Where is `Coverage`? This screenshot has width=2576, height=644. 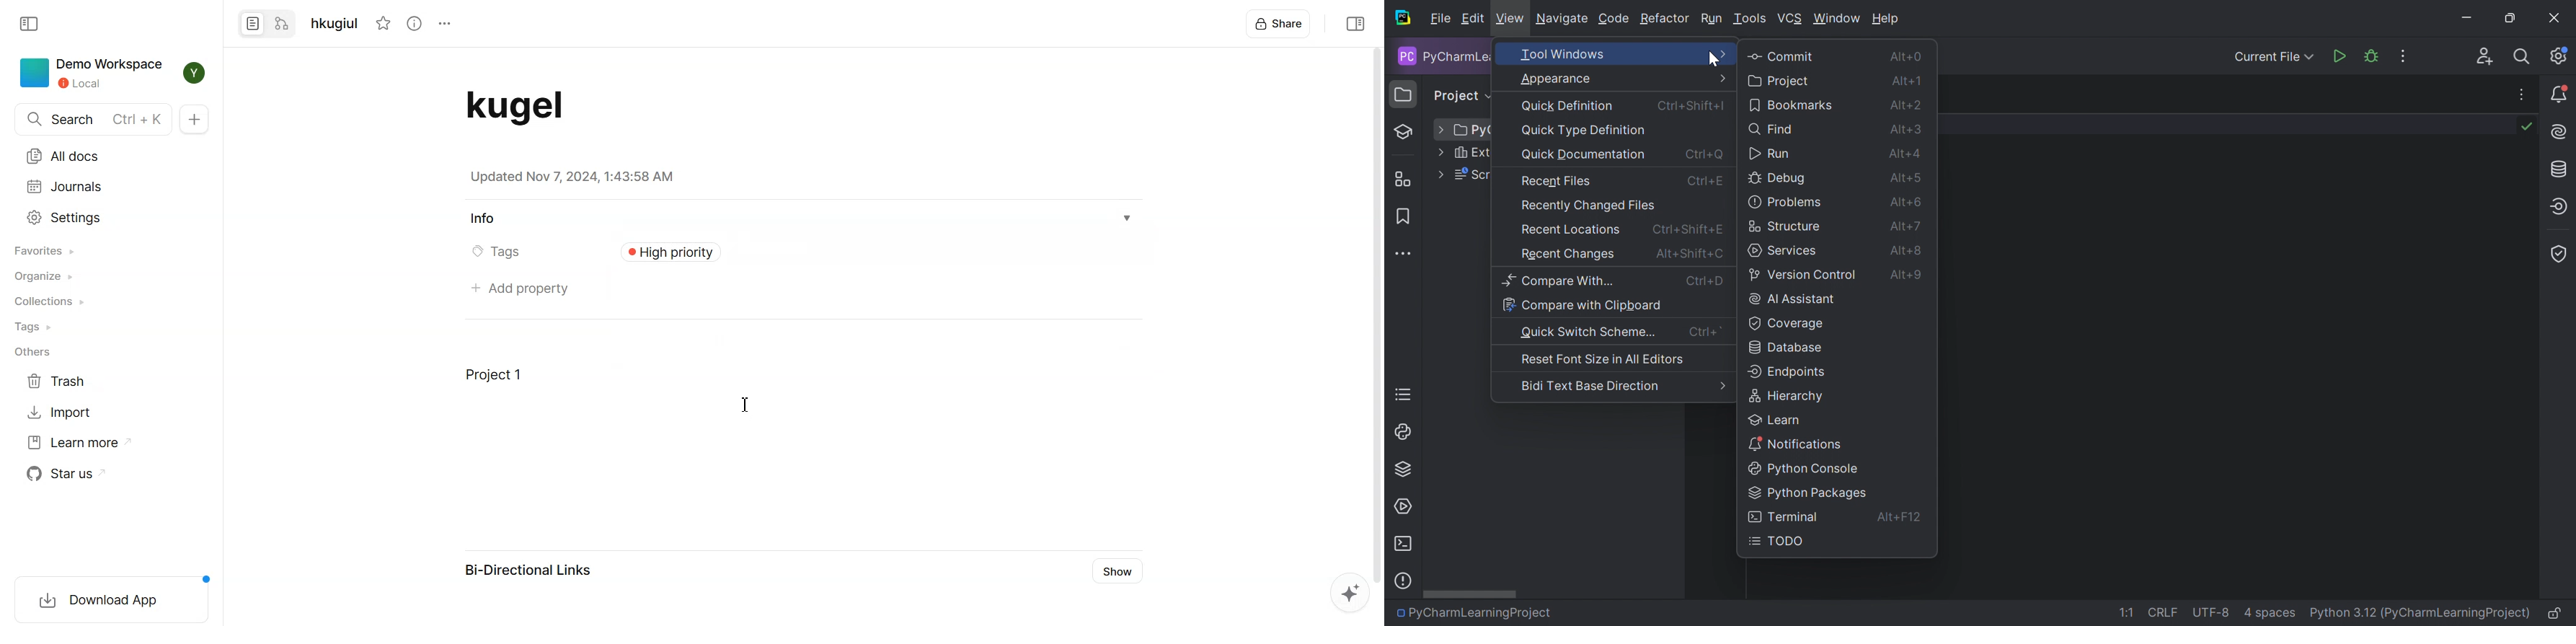 Coverage is located at coordinates (1787, 322).